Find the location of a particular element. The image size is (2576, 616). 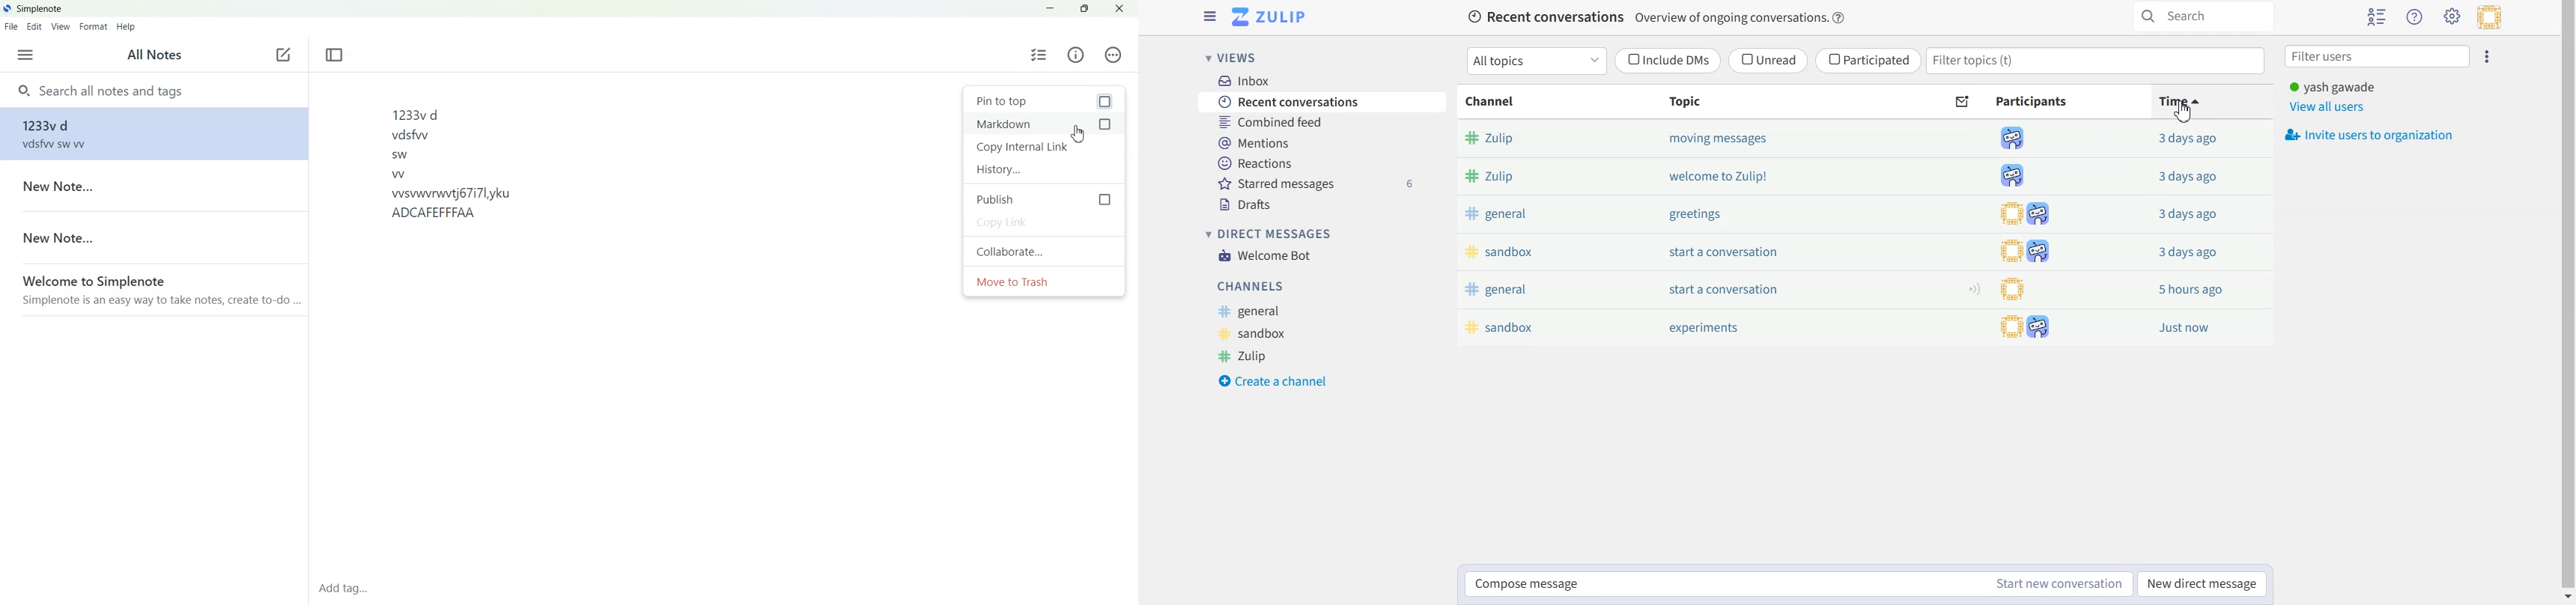

All topics is located at coordinates (1536, 61).